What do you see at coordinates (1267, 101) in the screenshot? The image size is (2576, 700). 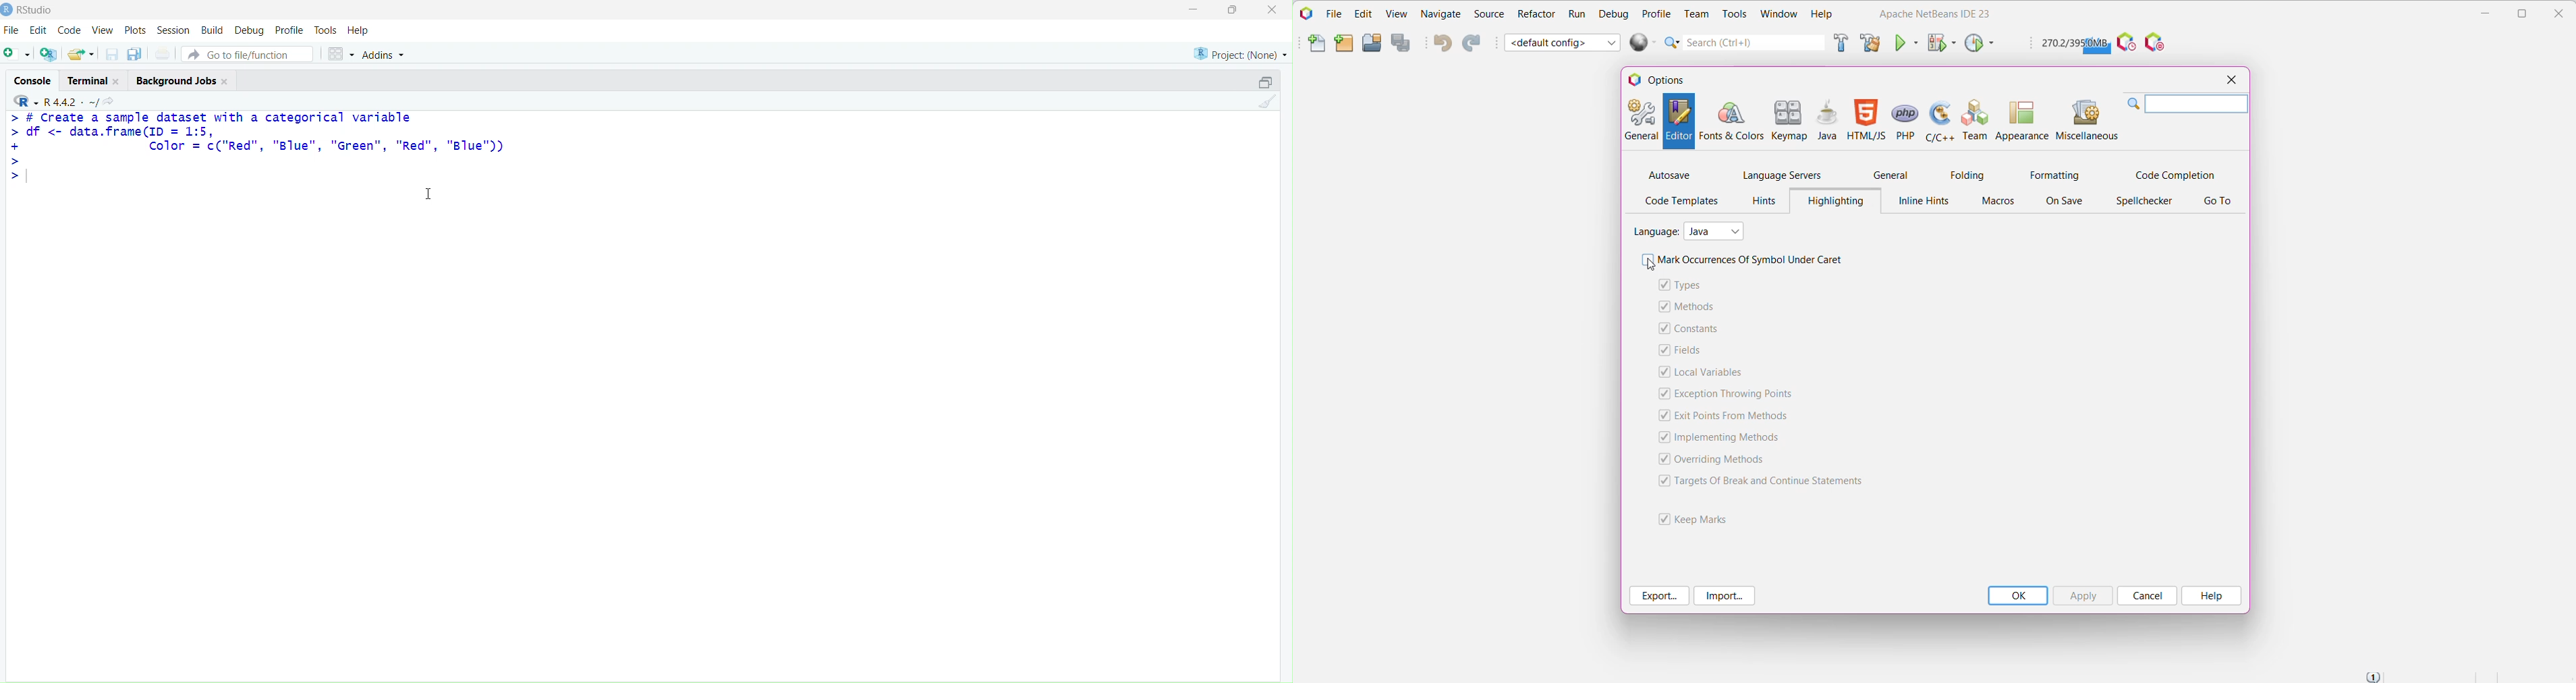 I see `clean` at bounding box center [1267, 101].